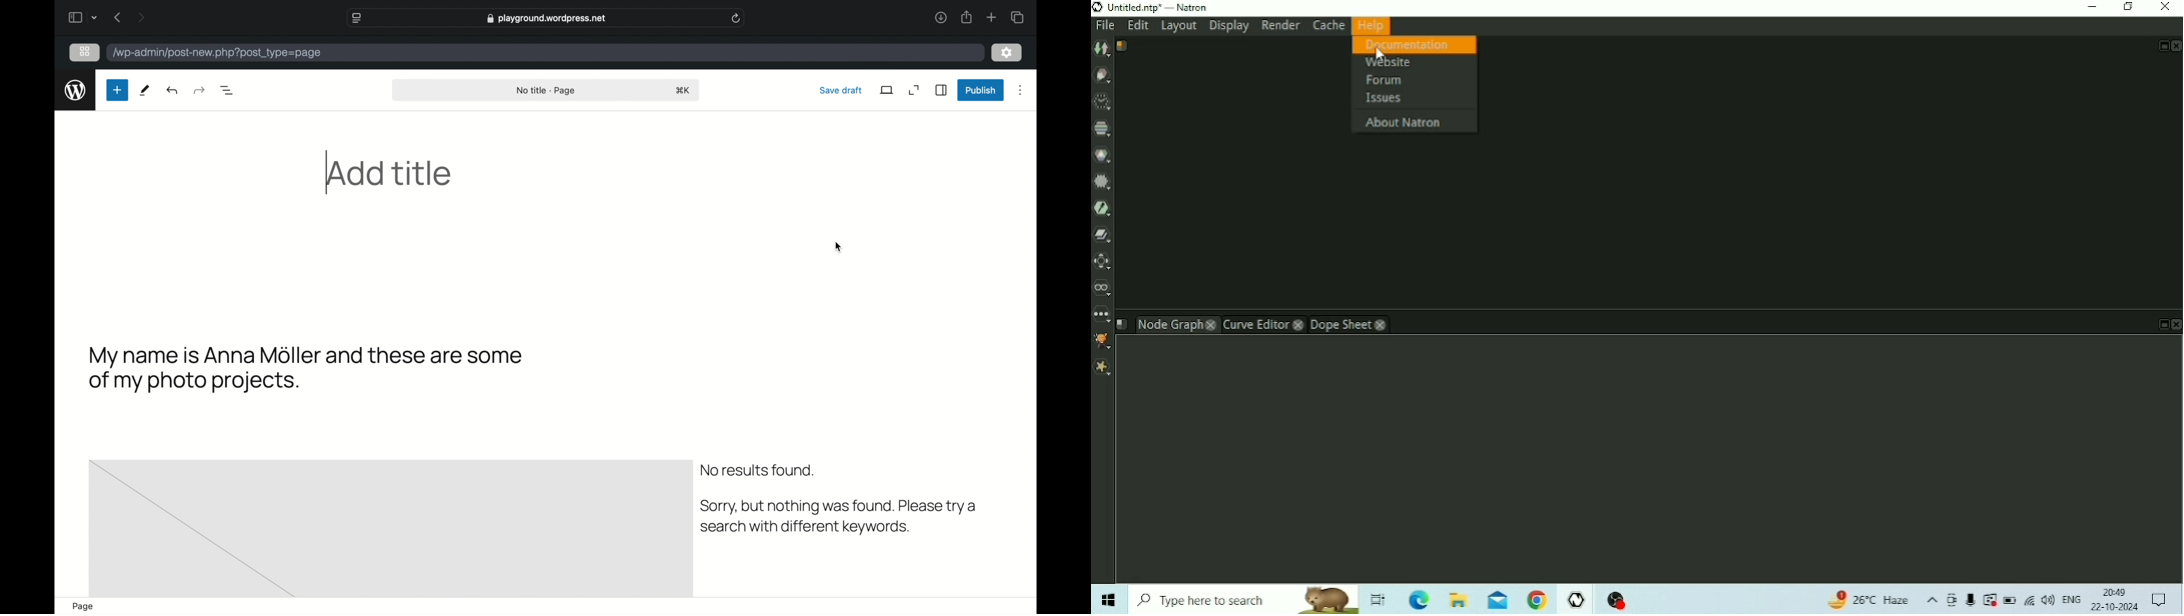  What do you see at coordinates (227, 90) in the screenshot?
I see `document overview` at bounding box center [227, 90].